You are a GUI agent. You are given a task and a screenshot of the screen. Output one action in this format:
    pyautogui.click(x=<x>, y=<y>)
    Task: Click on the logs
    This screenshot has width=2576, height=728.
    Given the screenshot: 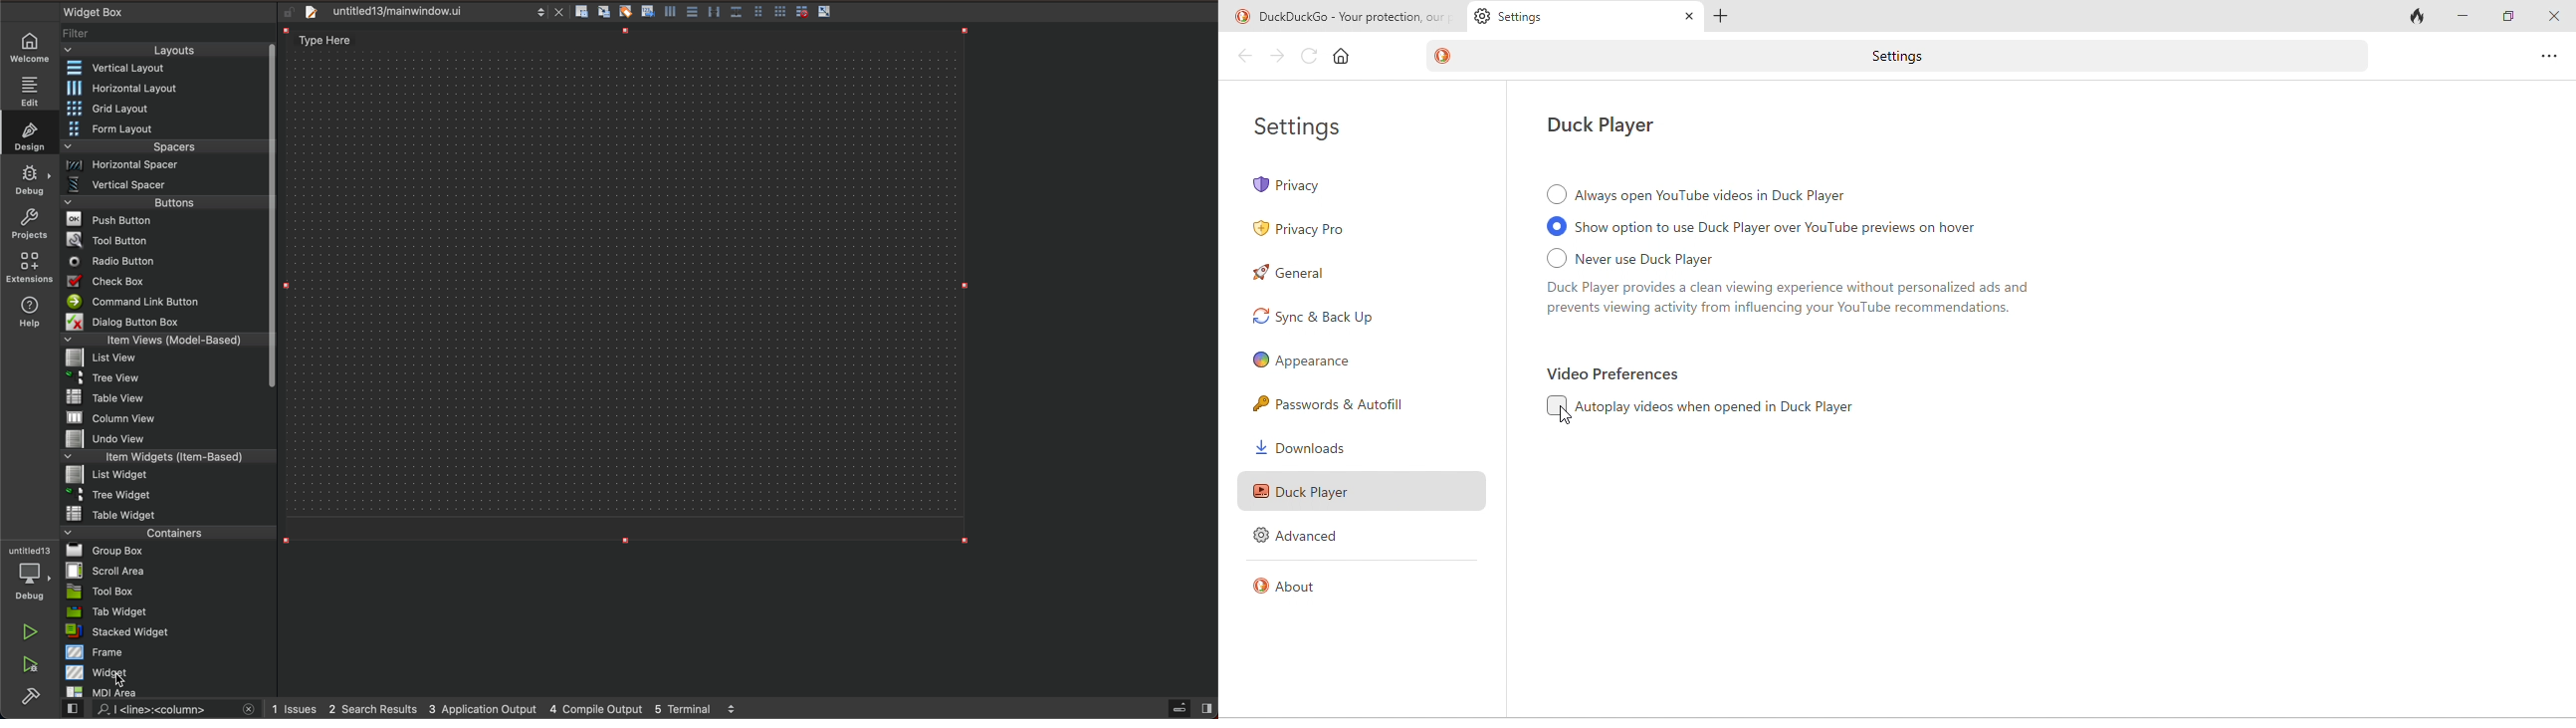 What is the action you would take?
    pyautogui.click(x=507, y=710)
    